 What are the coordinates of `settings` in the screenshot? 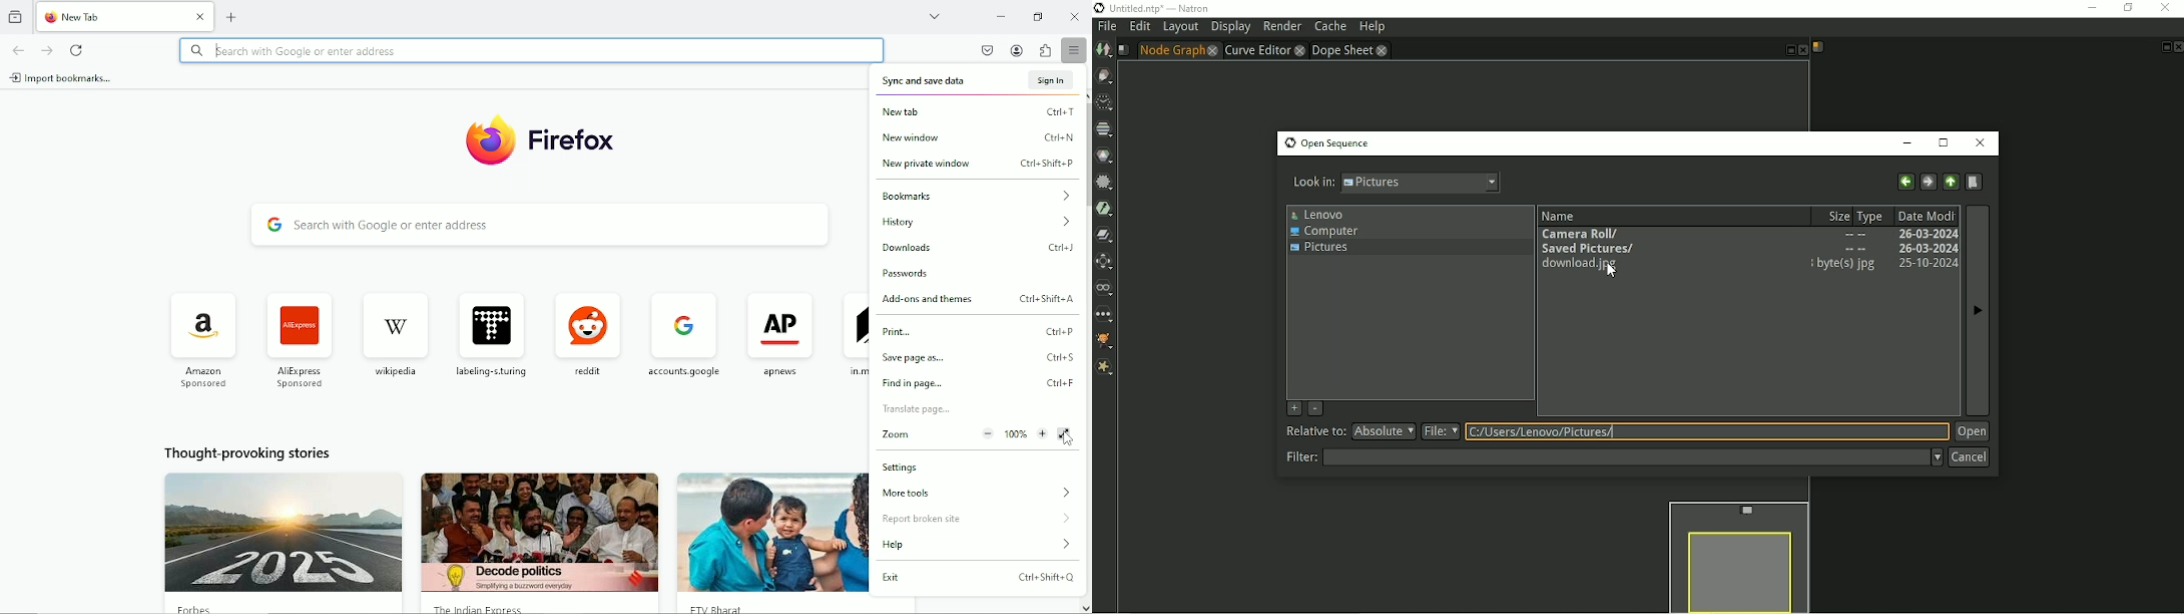 It's located at (902, 466).